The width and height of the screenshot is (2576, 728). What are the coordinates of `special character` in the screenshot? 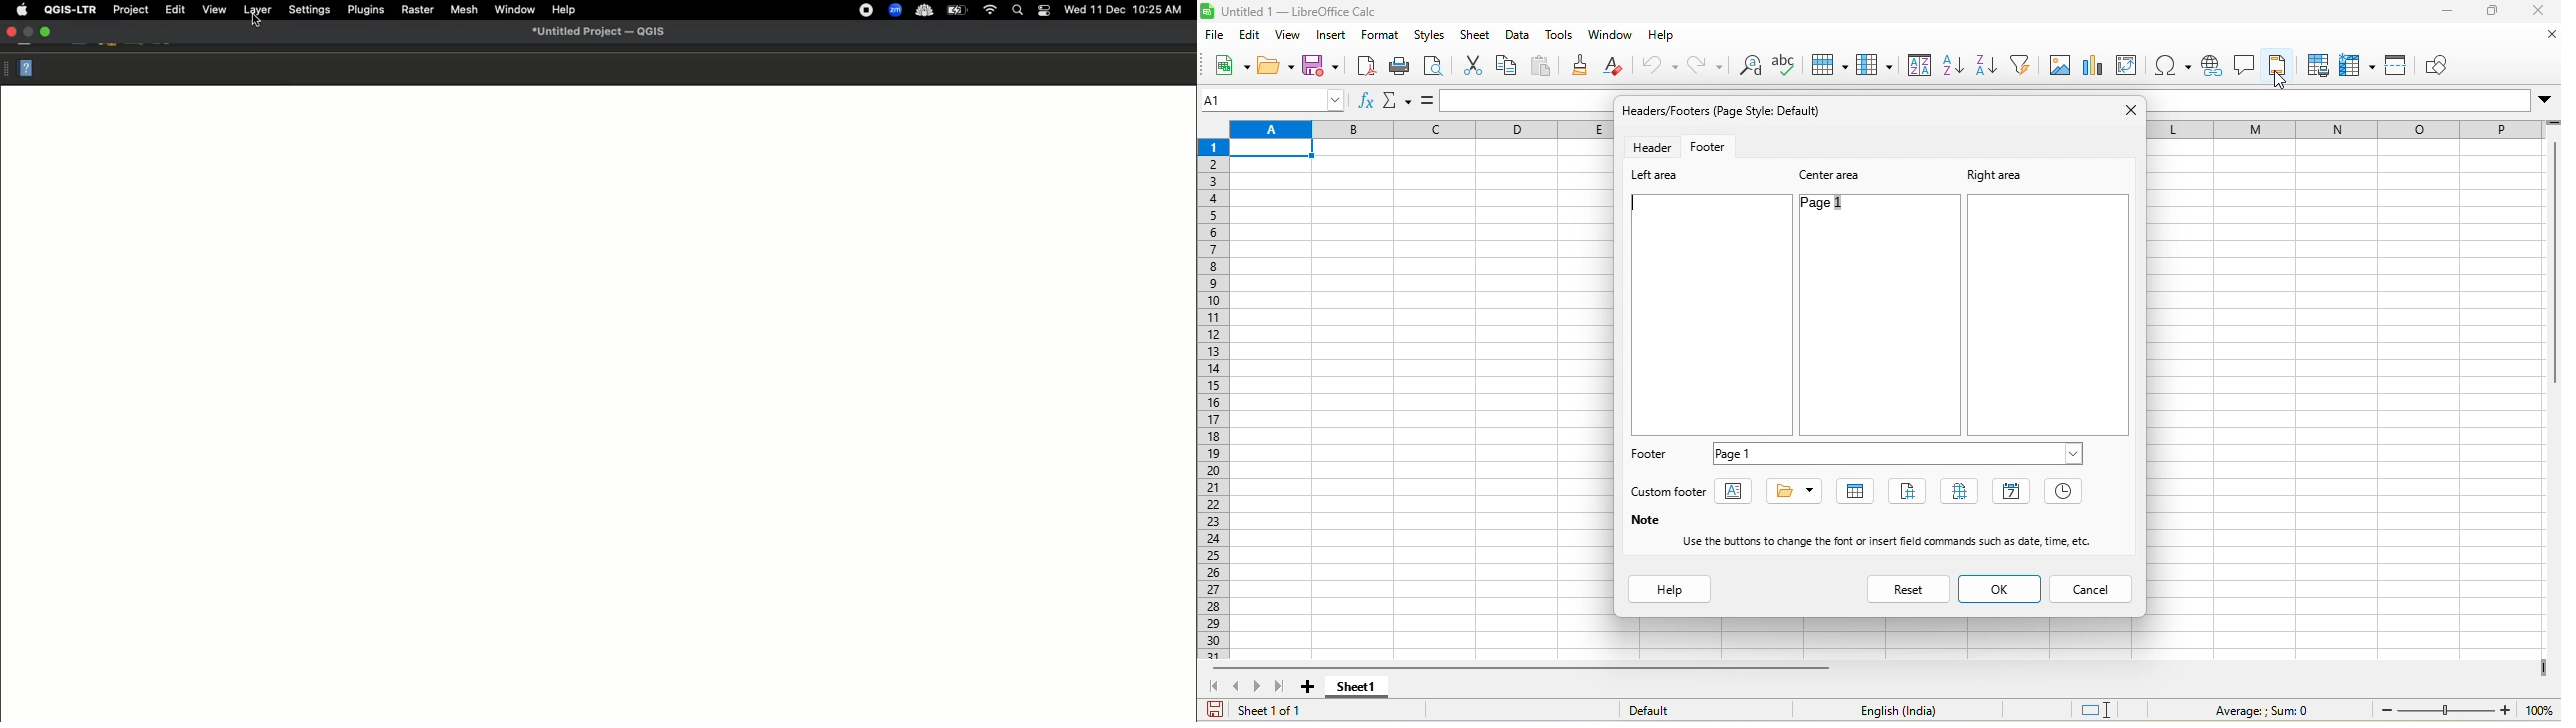 It's located at (2173, 65).